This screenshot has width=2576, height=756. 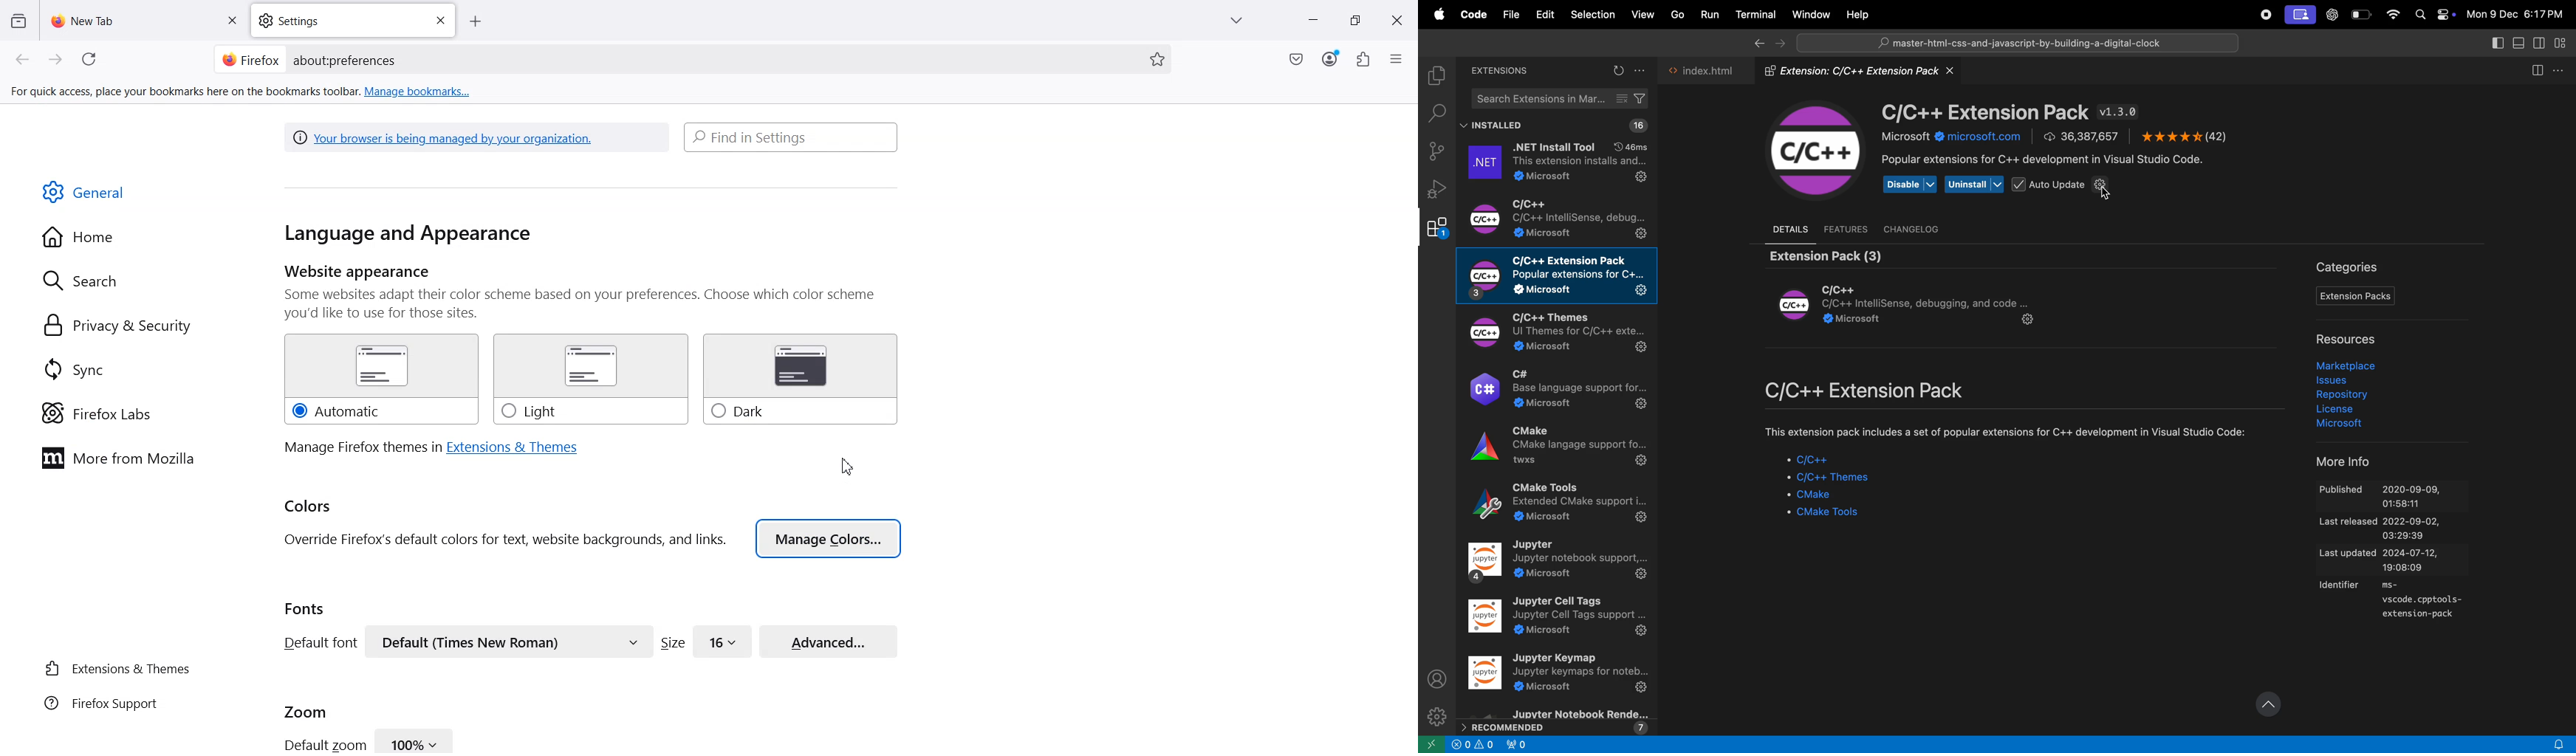 What do you see at coordinates (431, 447) in the screenshot?
I see `Manage Firefox themes in Extensions & Themes` at bounding box center [431, 447].